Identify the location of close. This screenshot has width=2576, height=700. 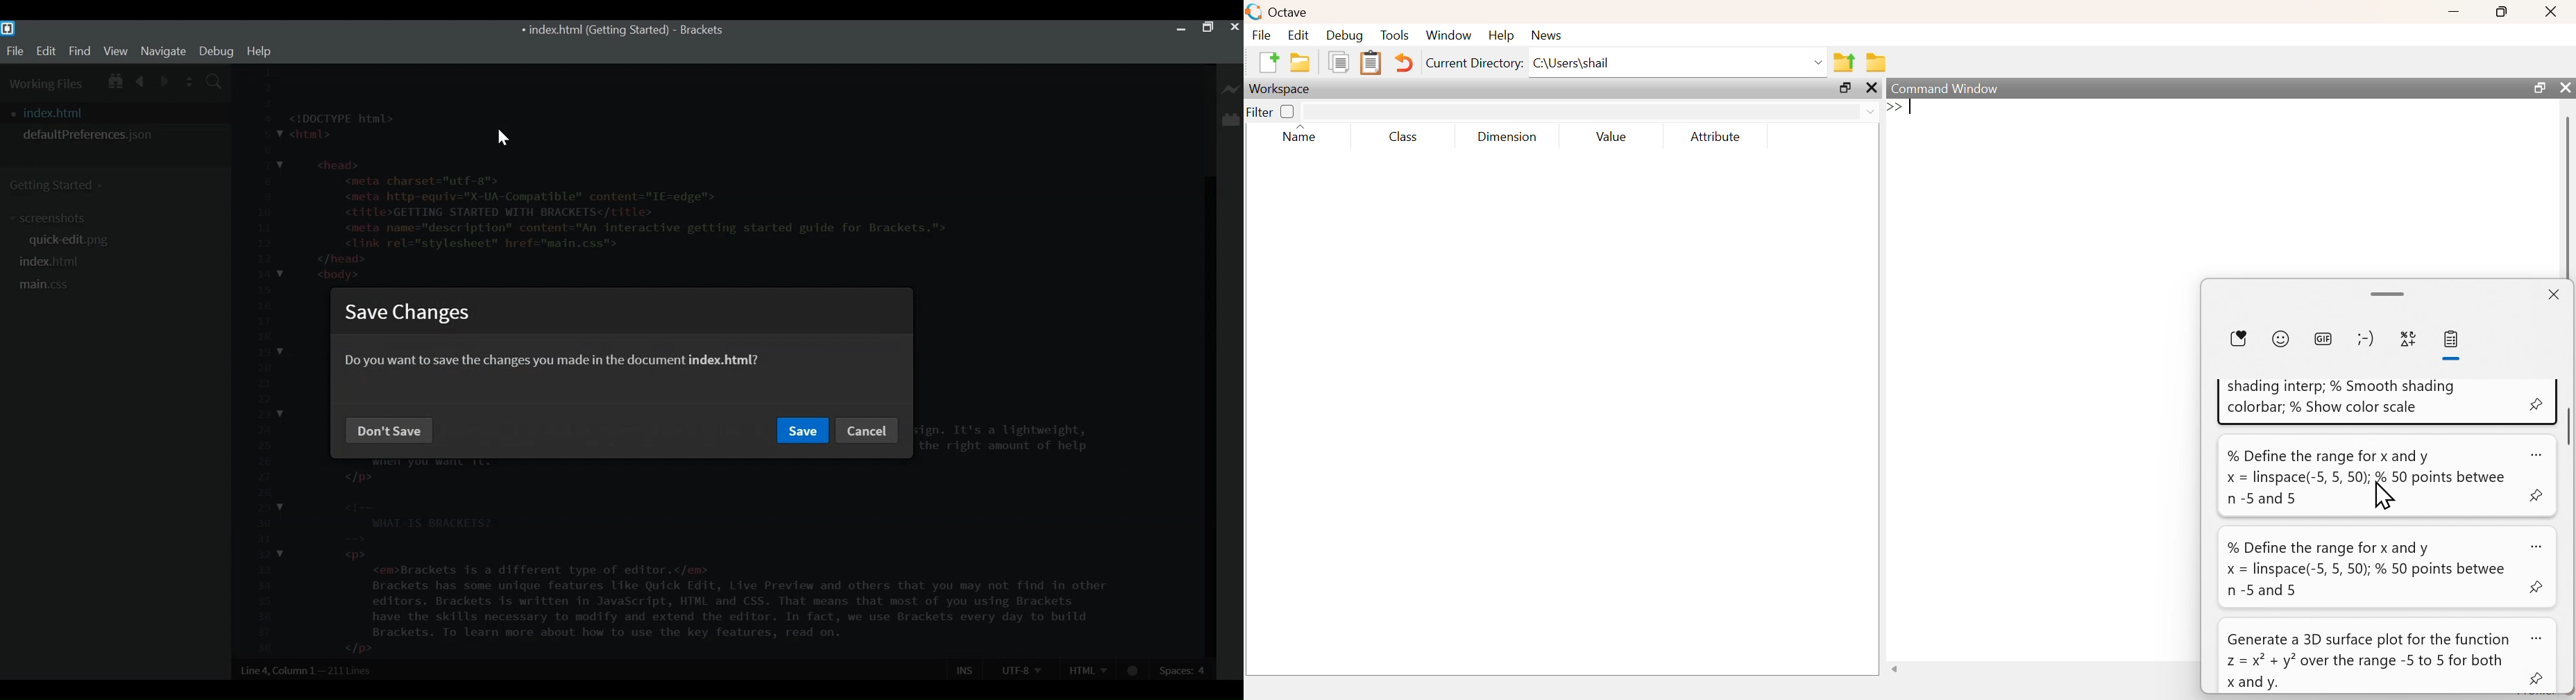
(2554, 294).